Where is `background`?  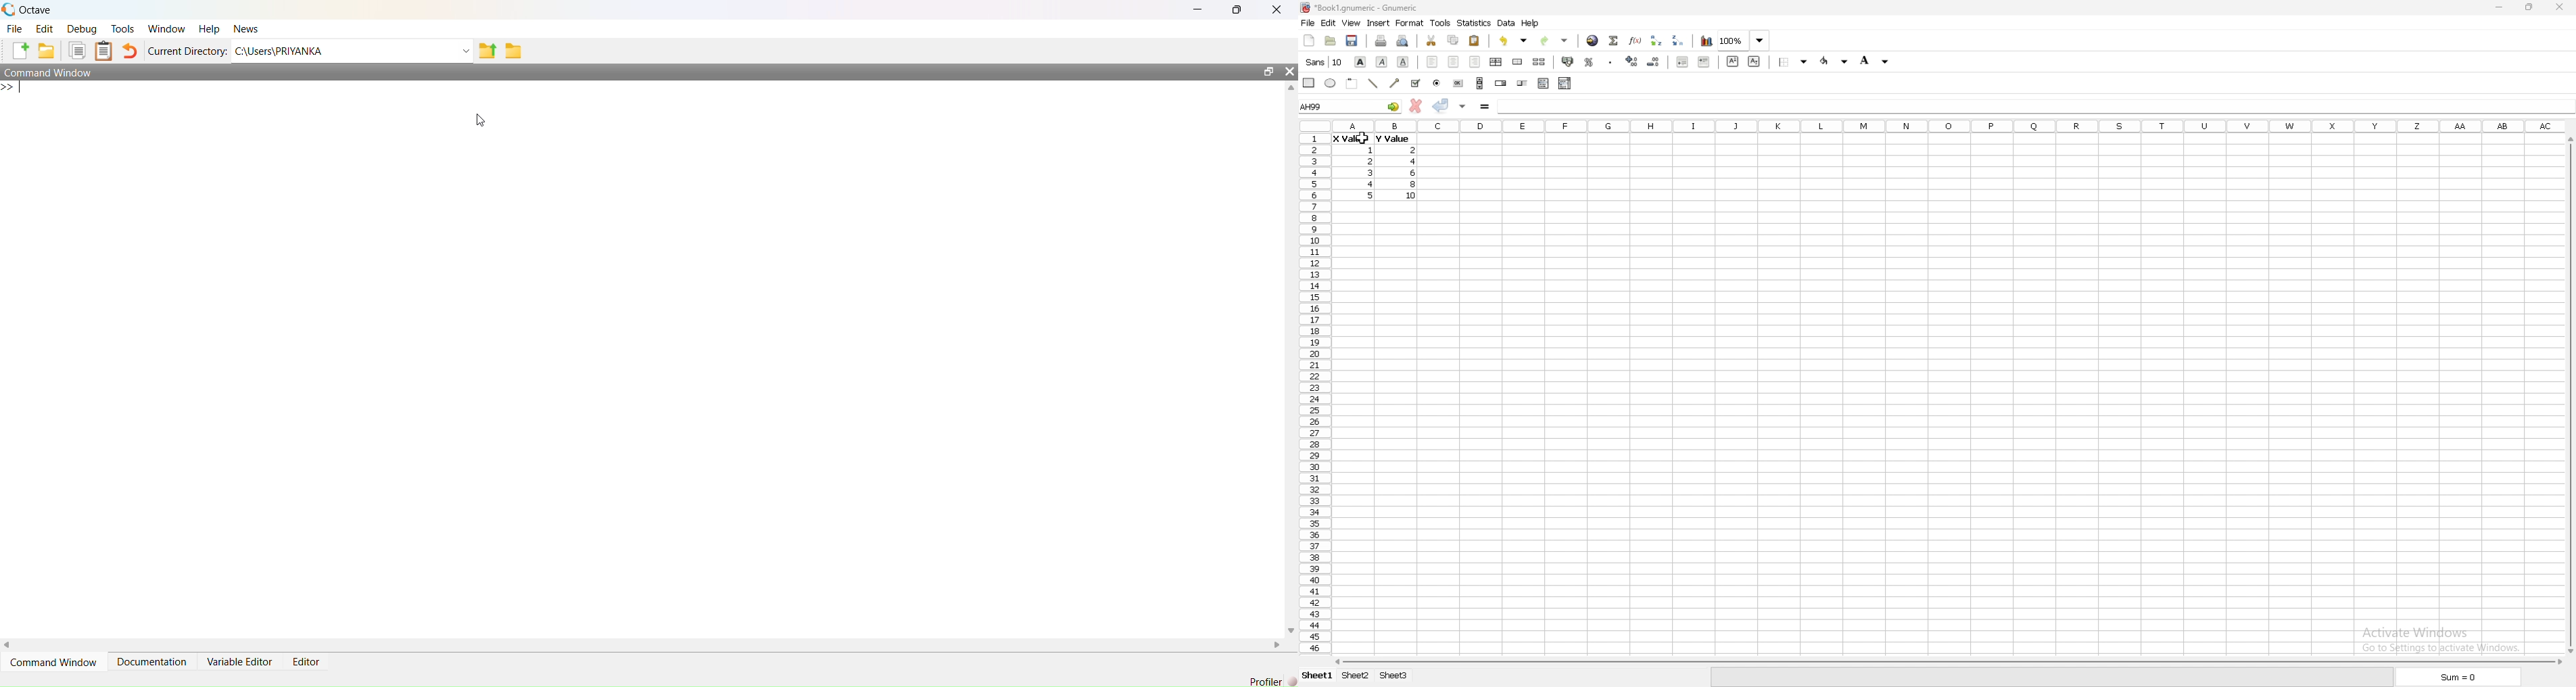
background is located at coordinates (1875, 60).